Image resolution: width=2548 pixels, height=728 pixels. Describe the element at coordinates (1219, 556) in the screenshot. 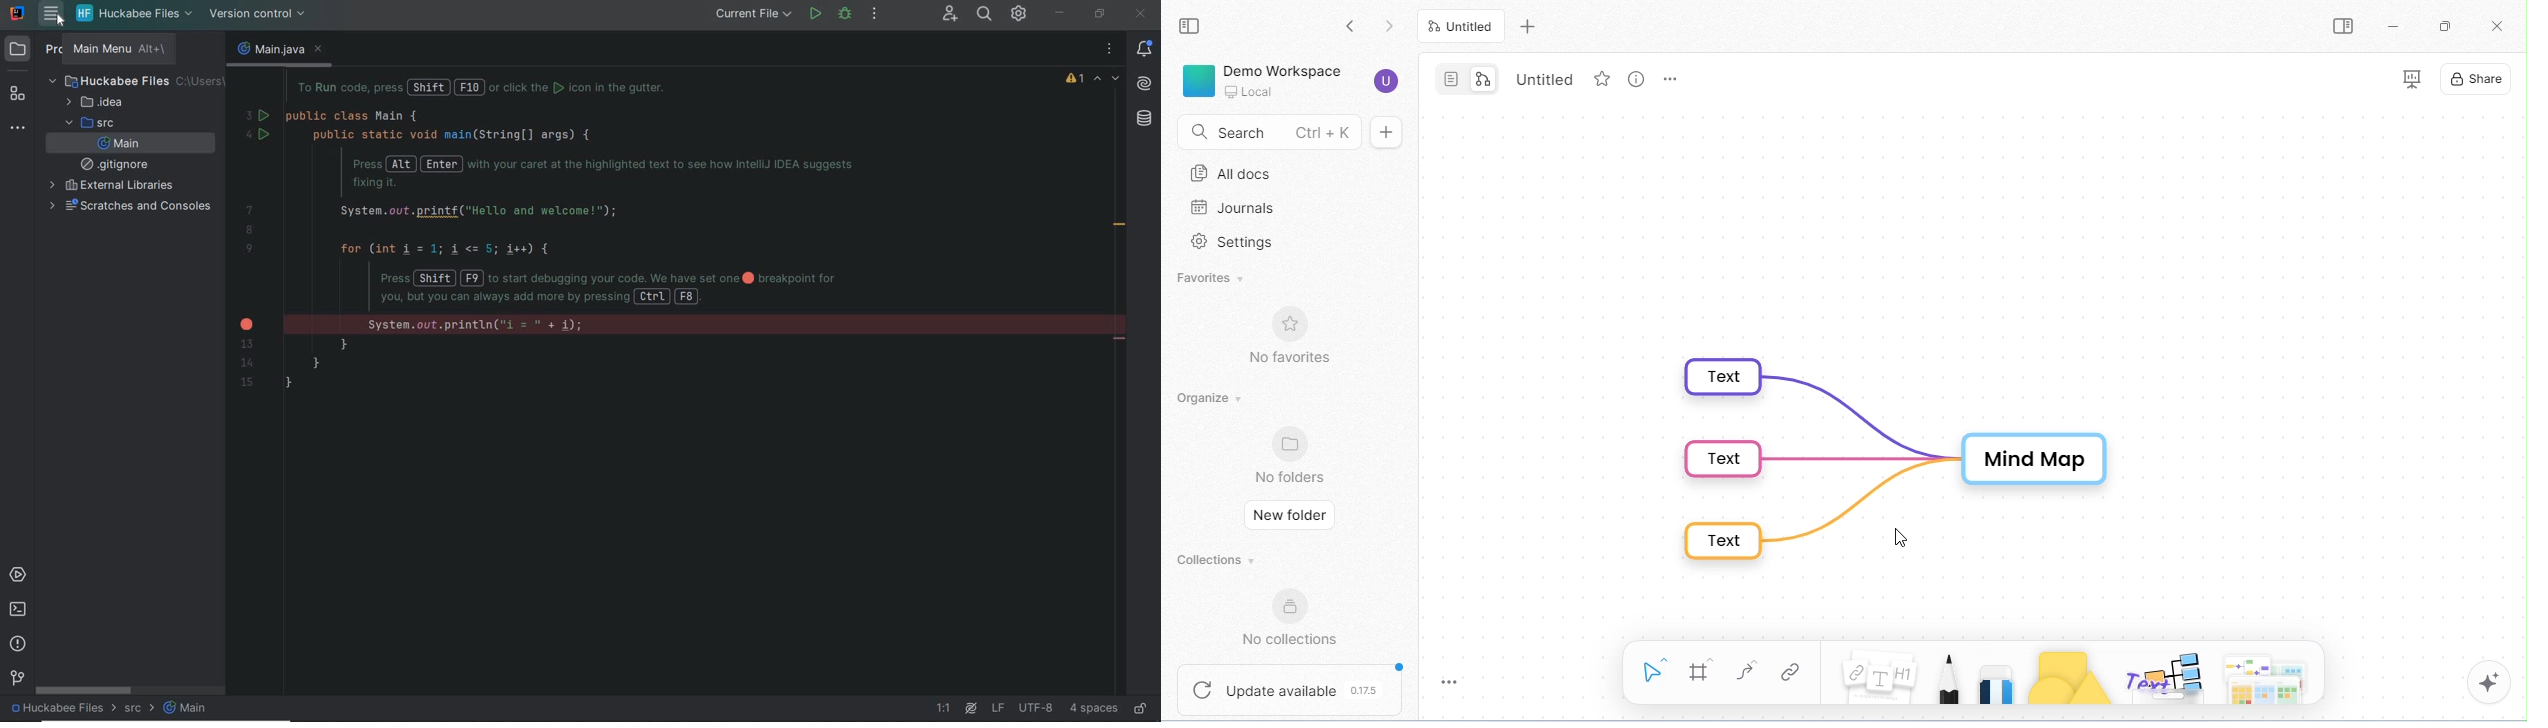

I see `collections` at that location.